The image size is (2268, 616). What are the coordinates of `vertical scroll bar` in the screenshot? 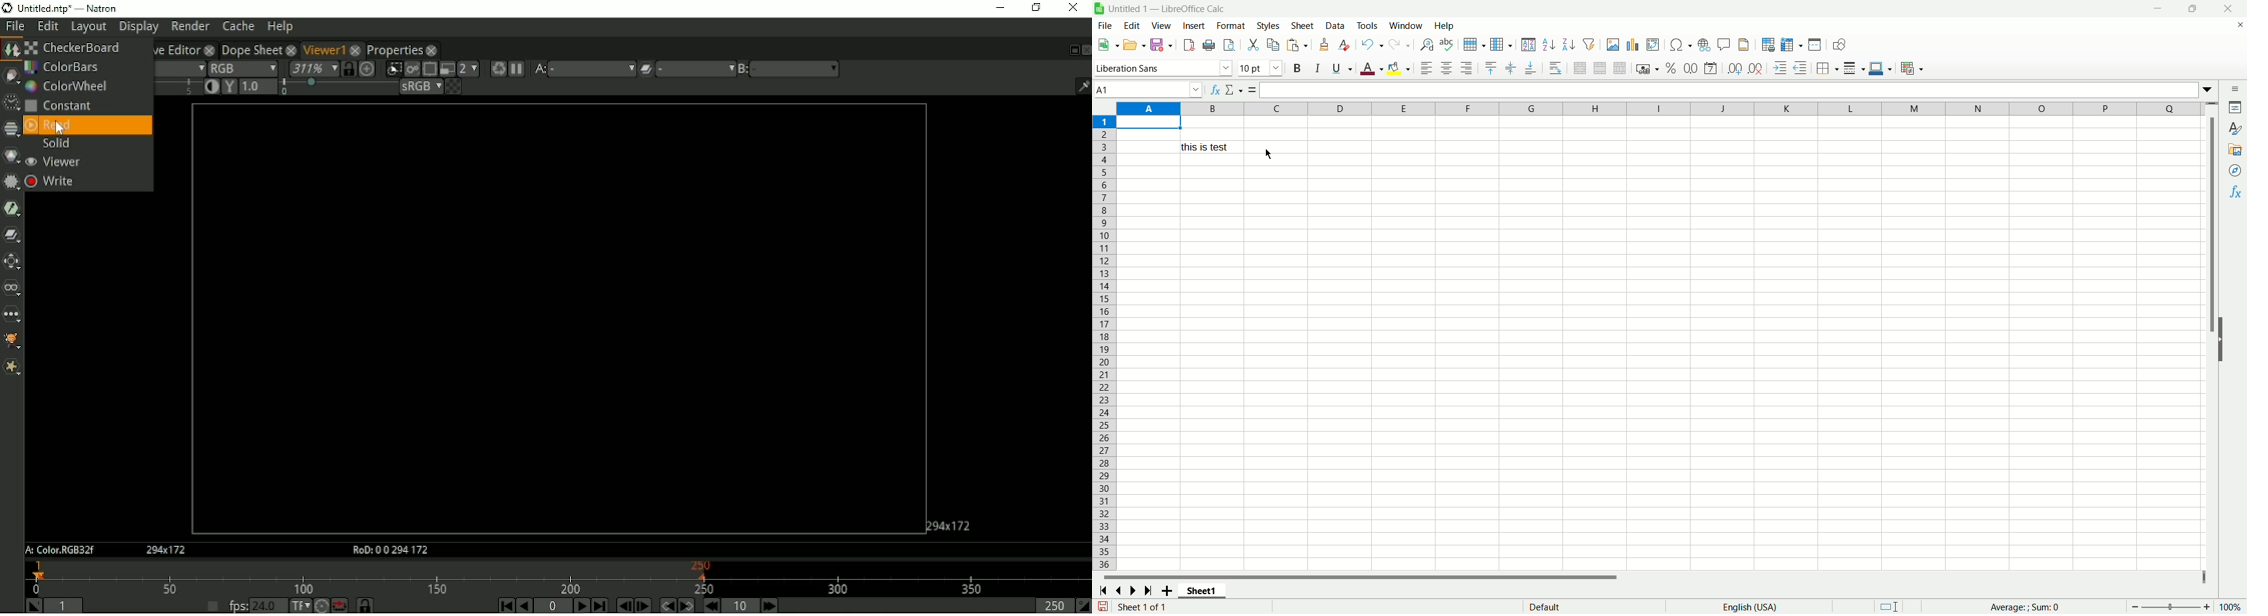 It's located at (2213, 206).